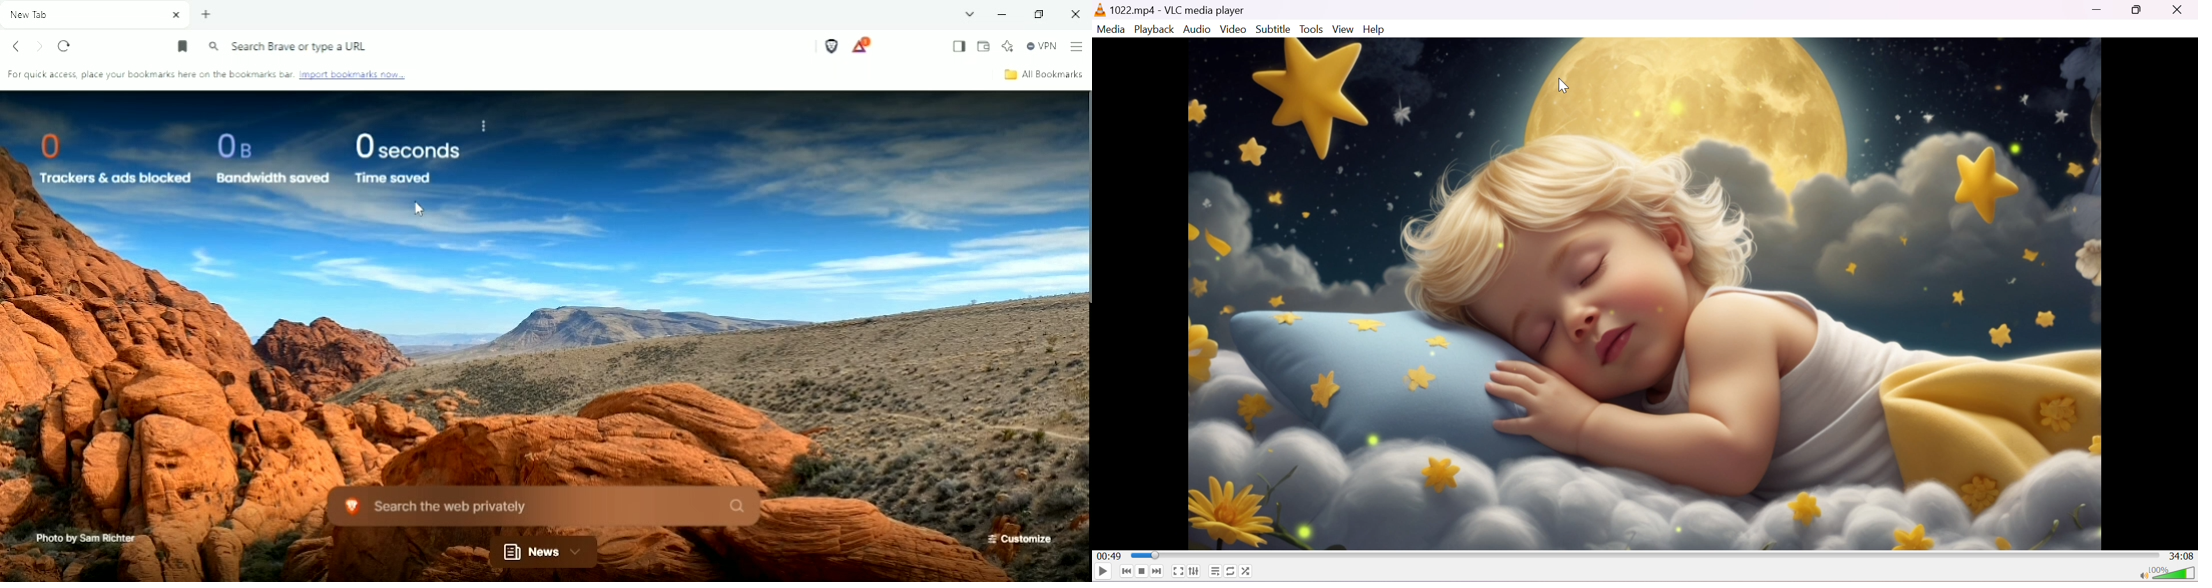 Image resolution: width=2212 pixels, height=588 pixels. Describe the element at coordinates (1566, 85) in the screenshot. I see `cursor` at that location.